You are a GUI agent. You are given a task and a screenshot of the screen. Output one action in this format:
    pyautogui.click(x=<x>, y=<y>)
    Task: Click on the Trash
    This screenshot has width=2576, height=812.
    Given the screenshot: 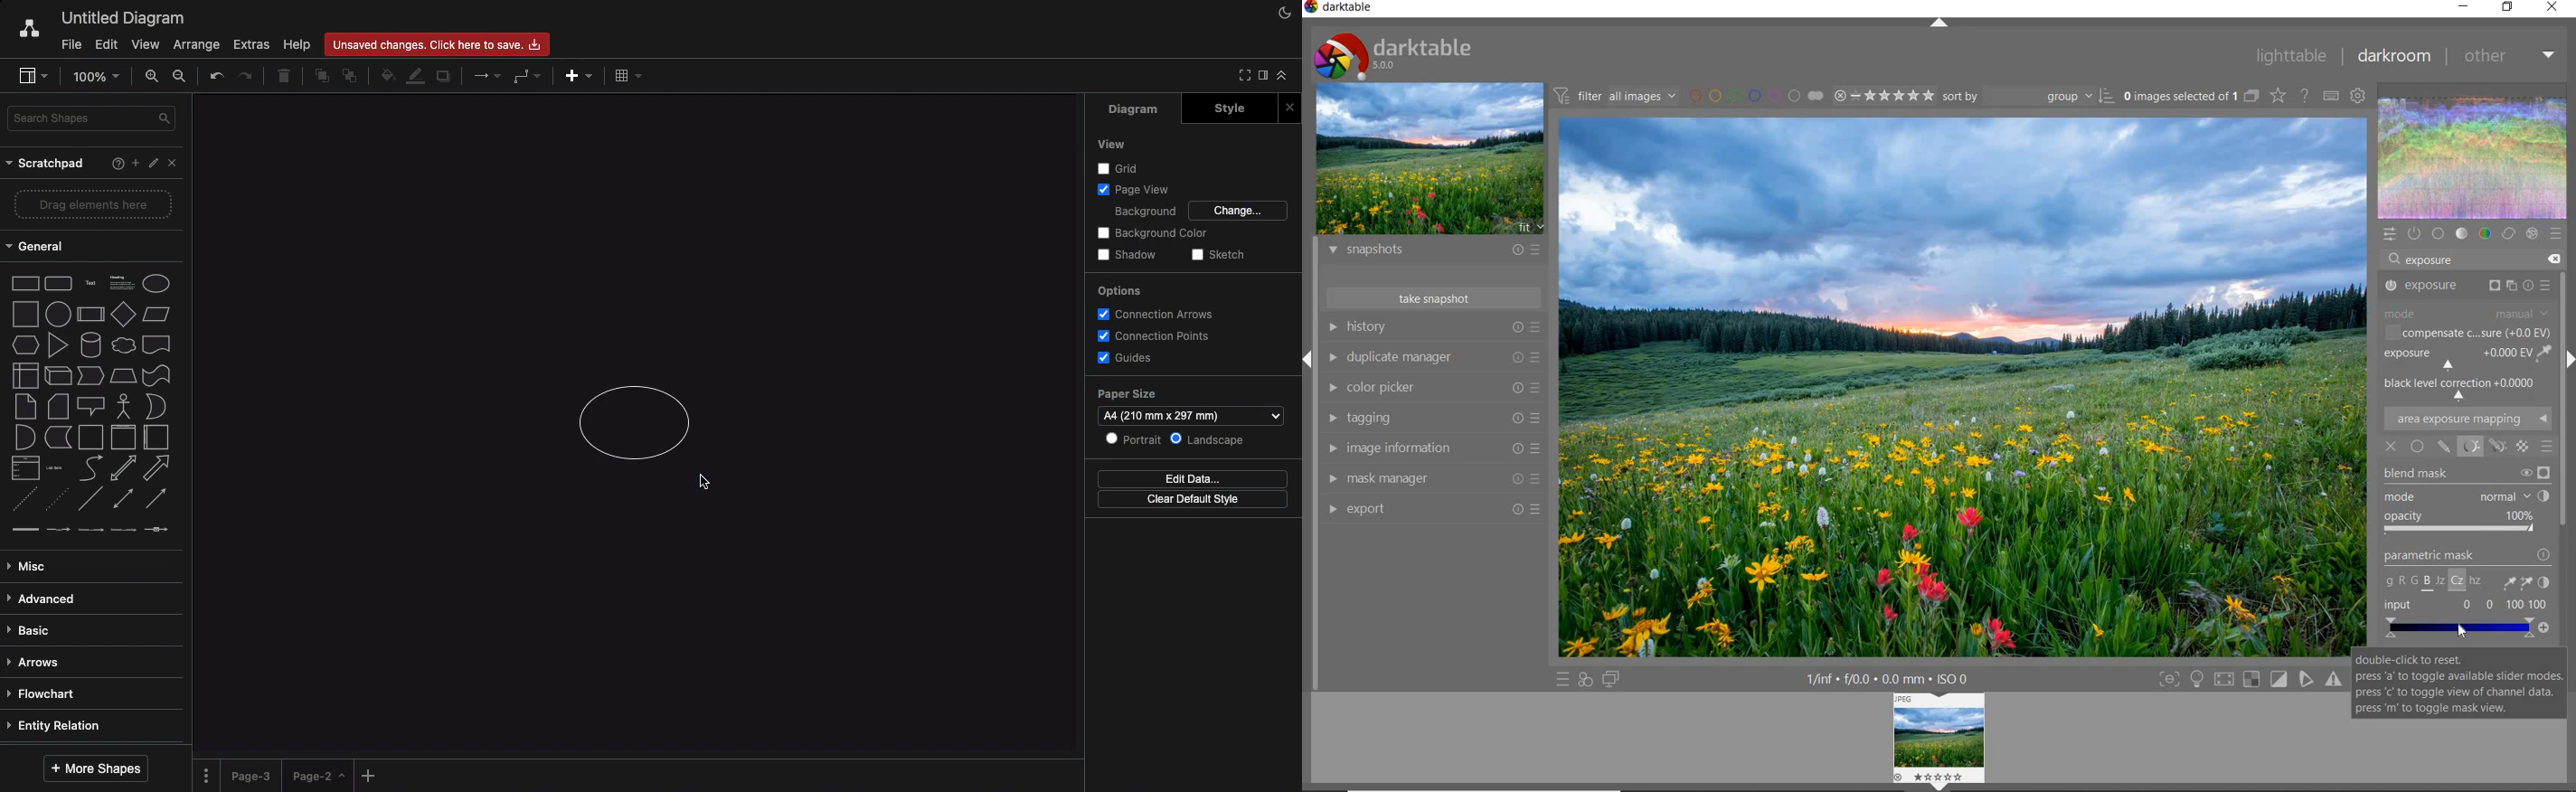 What is the action you would take?
    pyautogui.click(x=285, y=77)
    